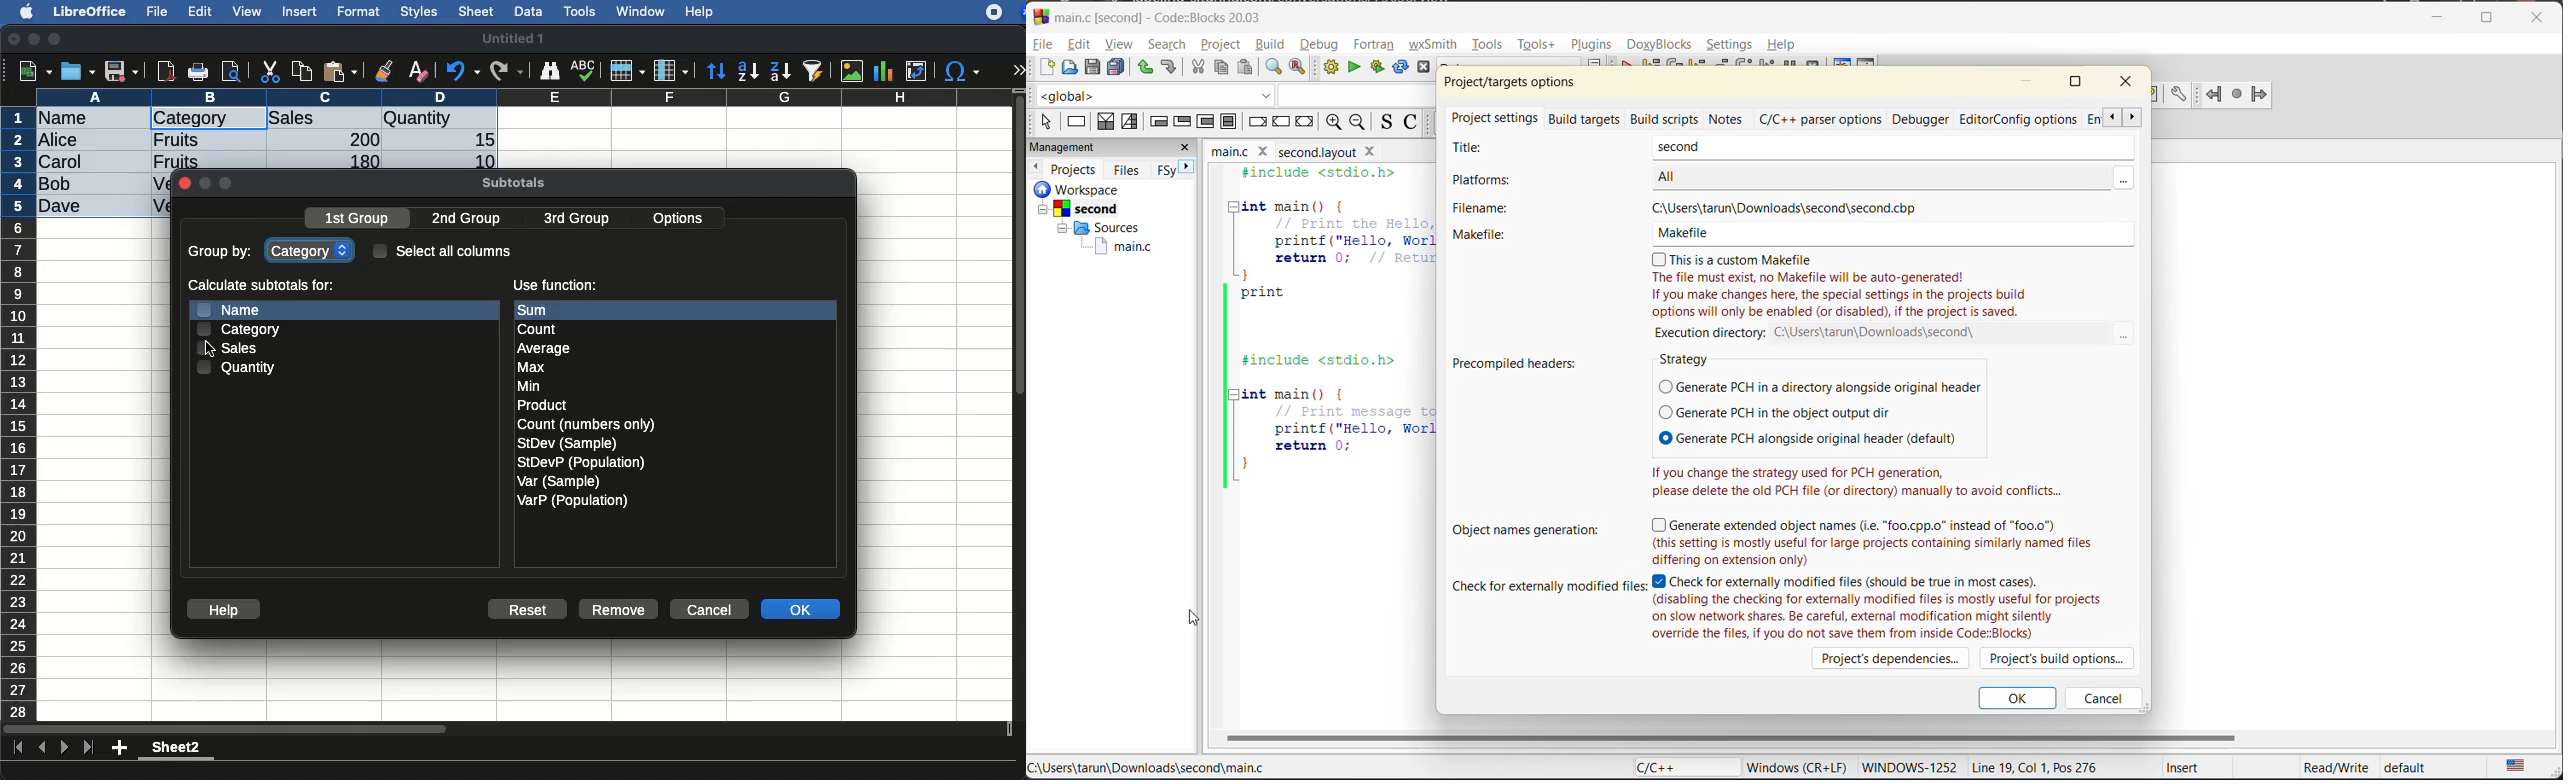 The width and height of the screenshot is (2576, 784). Describe the element at coordinates (1041, 68) in the screenshot. I see `new` at that location.